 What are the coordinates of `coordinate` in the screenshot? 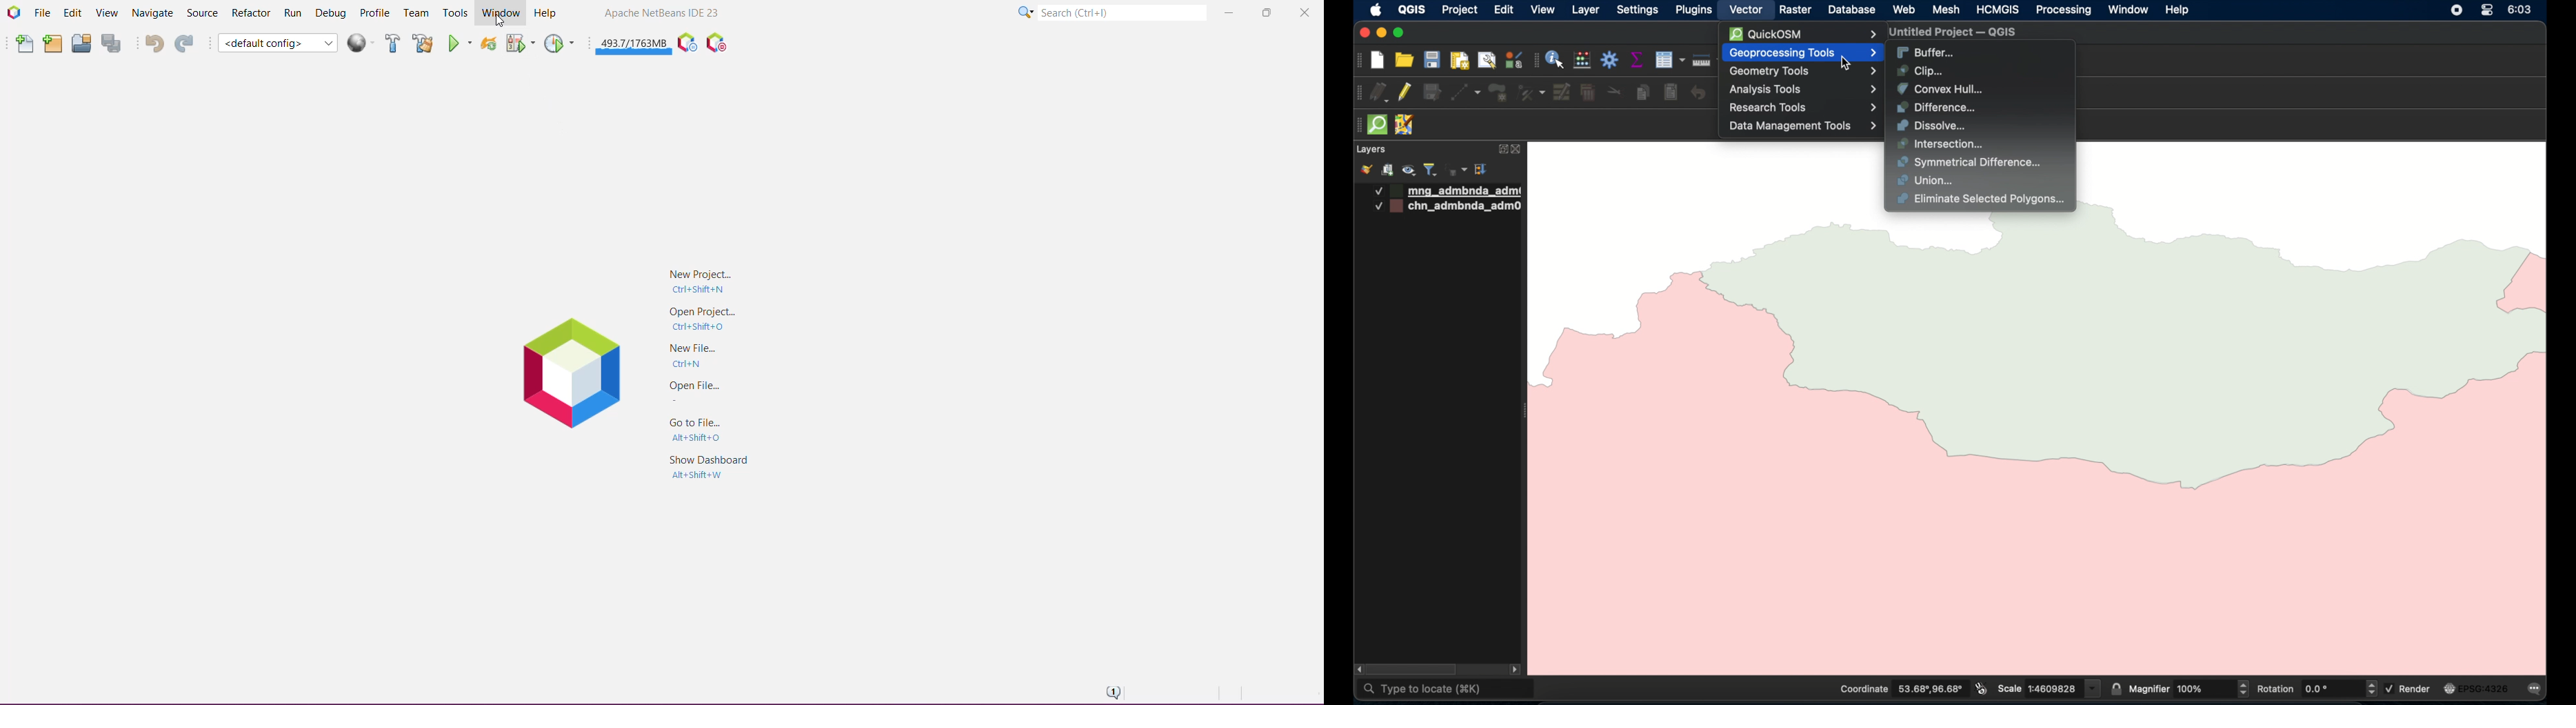 It's located at (1900, 689).